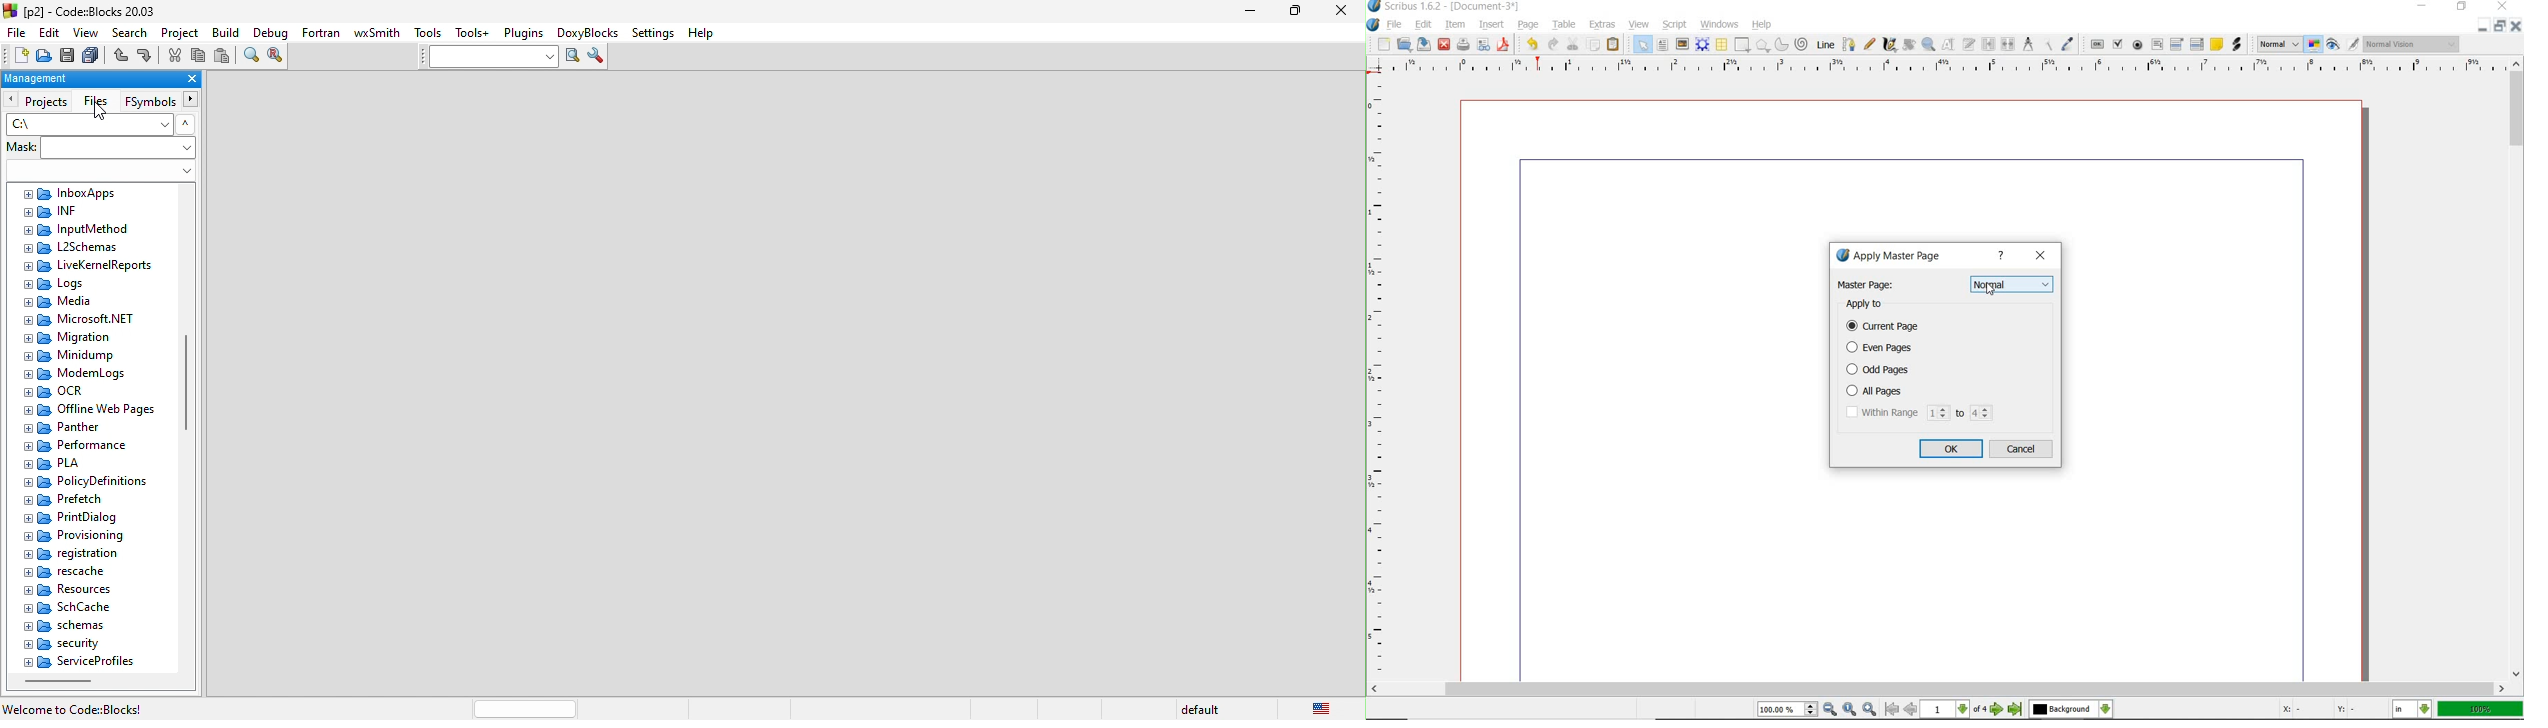  Describe the element at coordinates (2518, 369) in the screenshot. I see `scrollbar` at that location.